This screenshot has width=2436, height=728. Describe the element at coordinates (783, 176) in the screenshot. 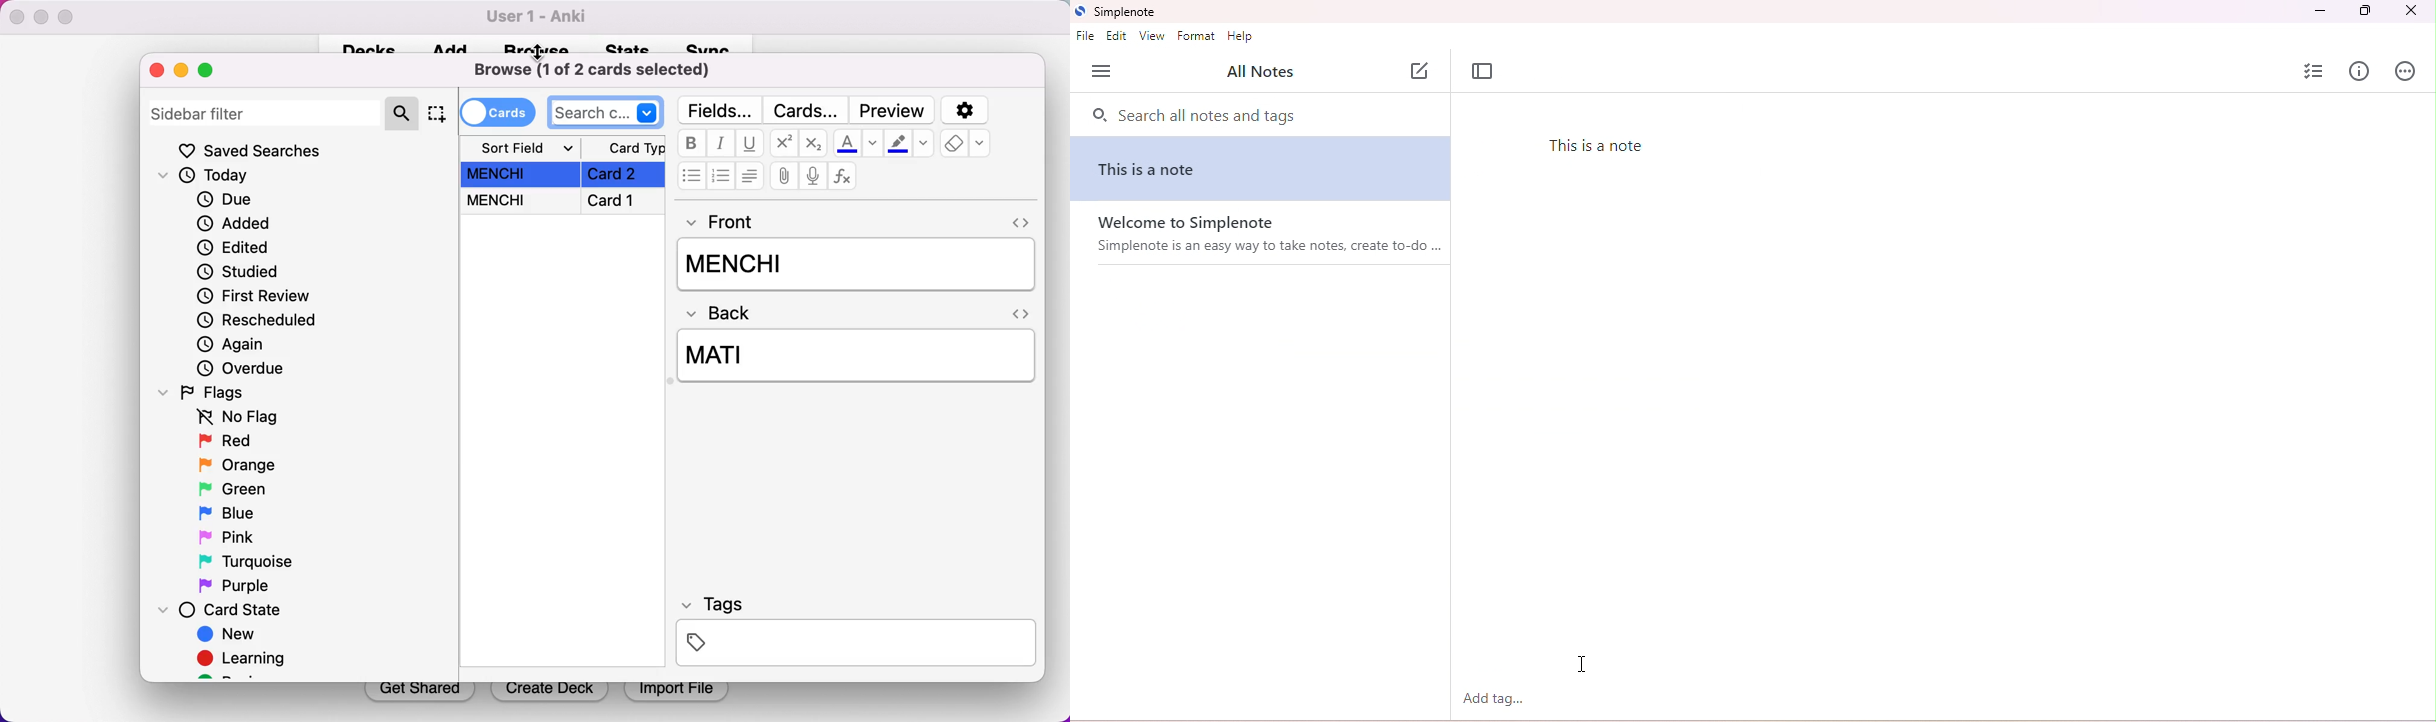

I see `attach pictures/audio/video` at that location.